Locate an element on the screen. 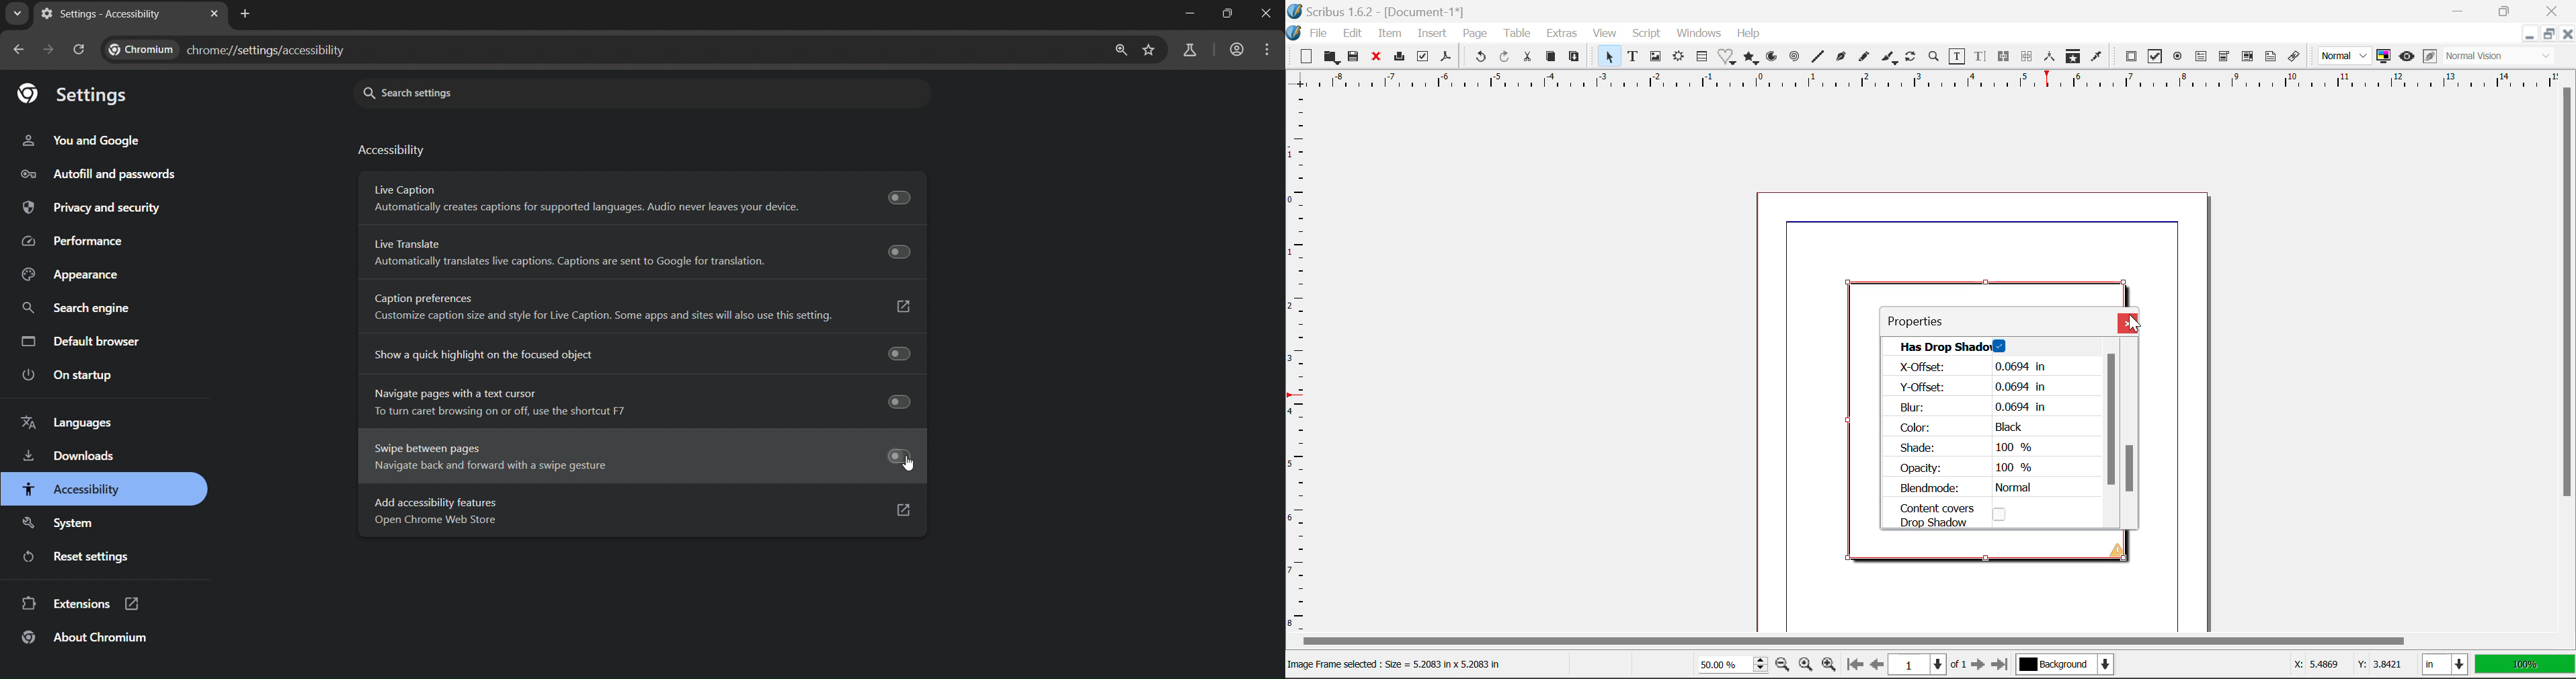  Insert is located at coordinates (1431, 34).